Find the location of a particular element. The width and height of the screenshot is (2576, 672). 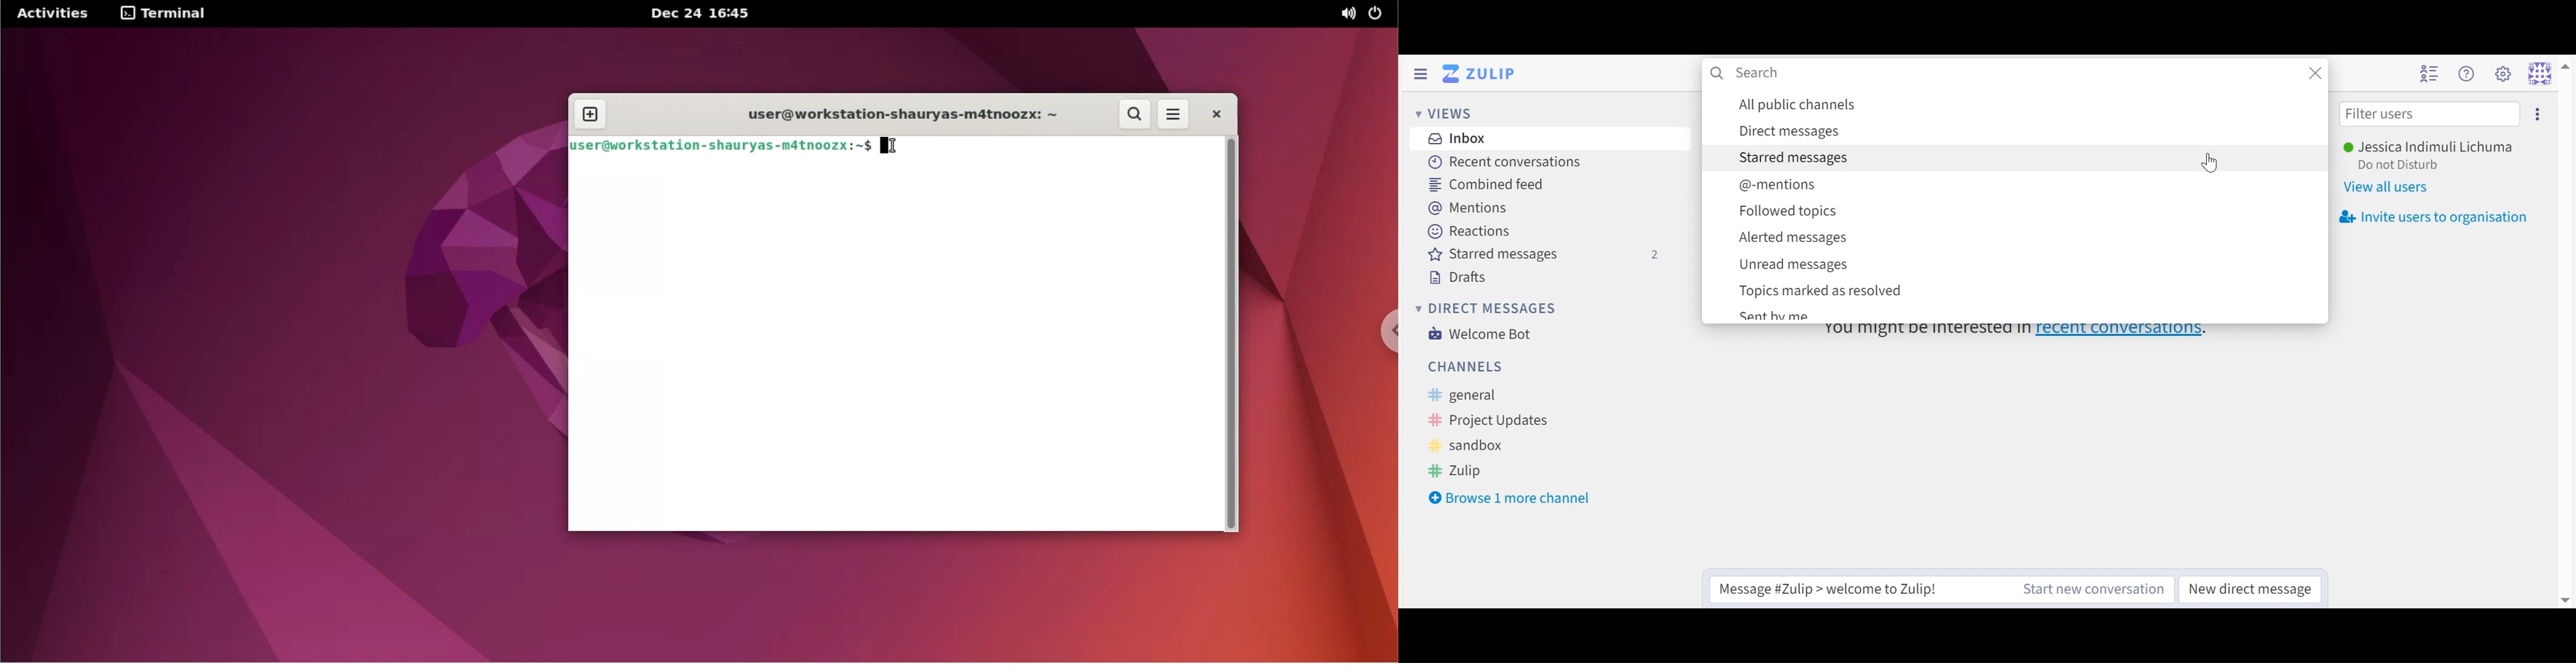

Zulip is located at coordinates (1473, 468).